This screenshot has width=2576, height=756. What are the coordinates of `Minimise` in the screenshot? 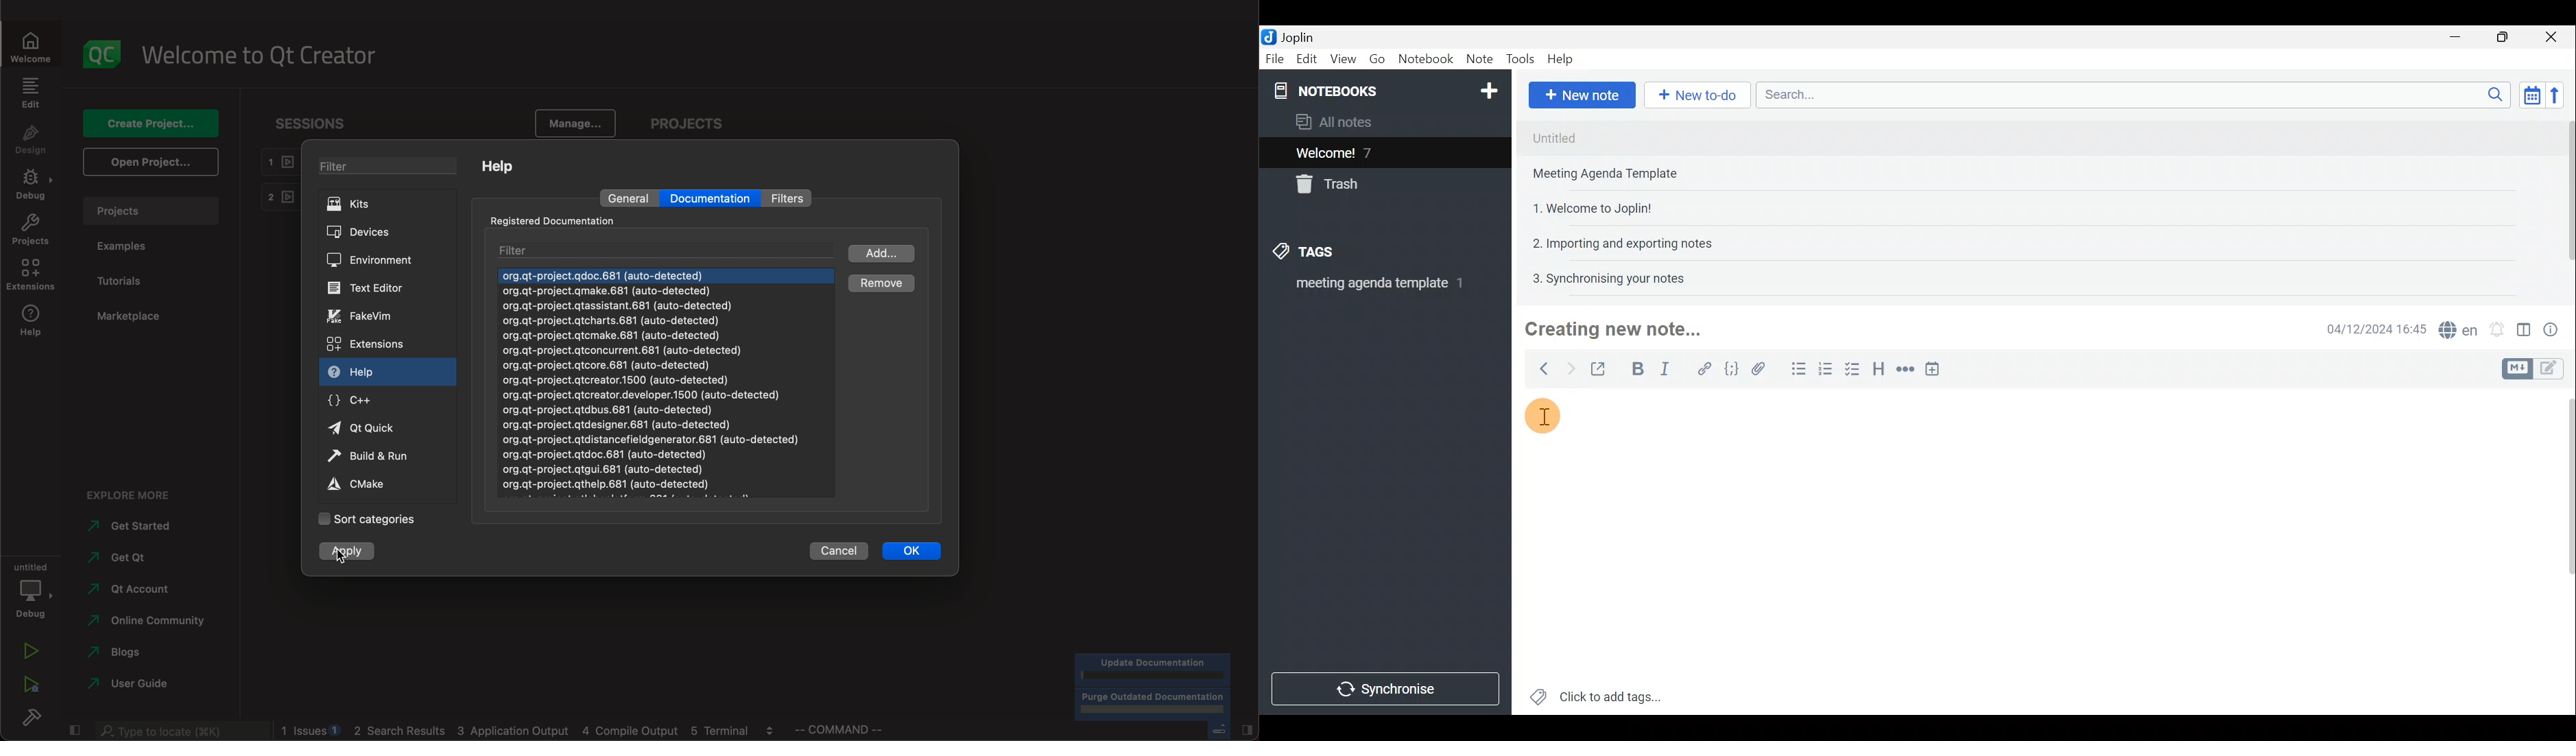 It's located at (2462, 39).